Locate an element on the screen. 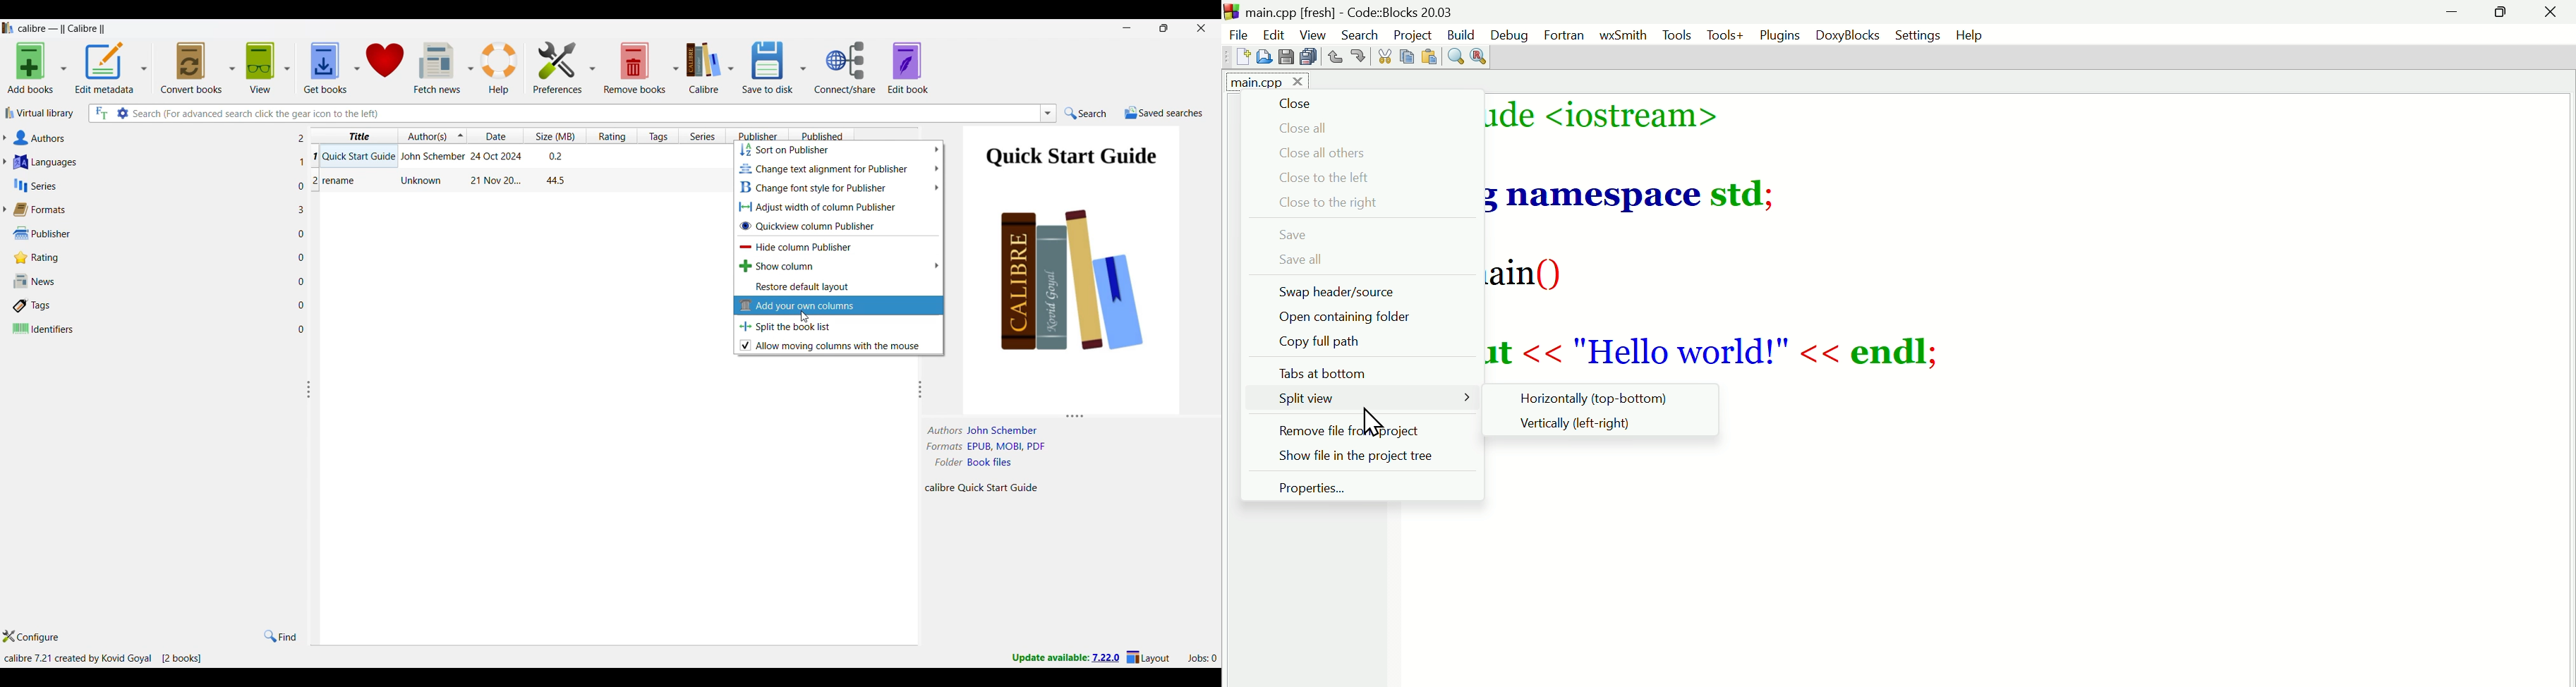  Undo is located at coordinates (1336, 58).